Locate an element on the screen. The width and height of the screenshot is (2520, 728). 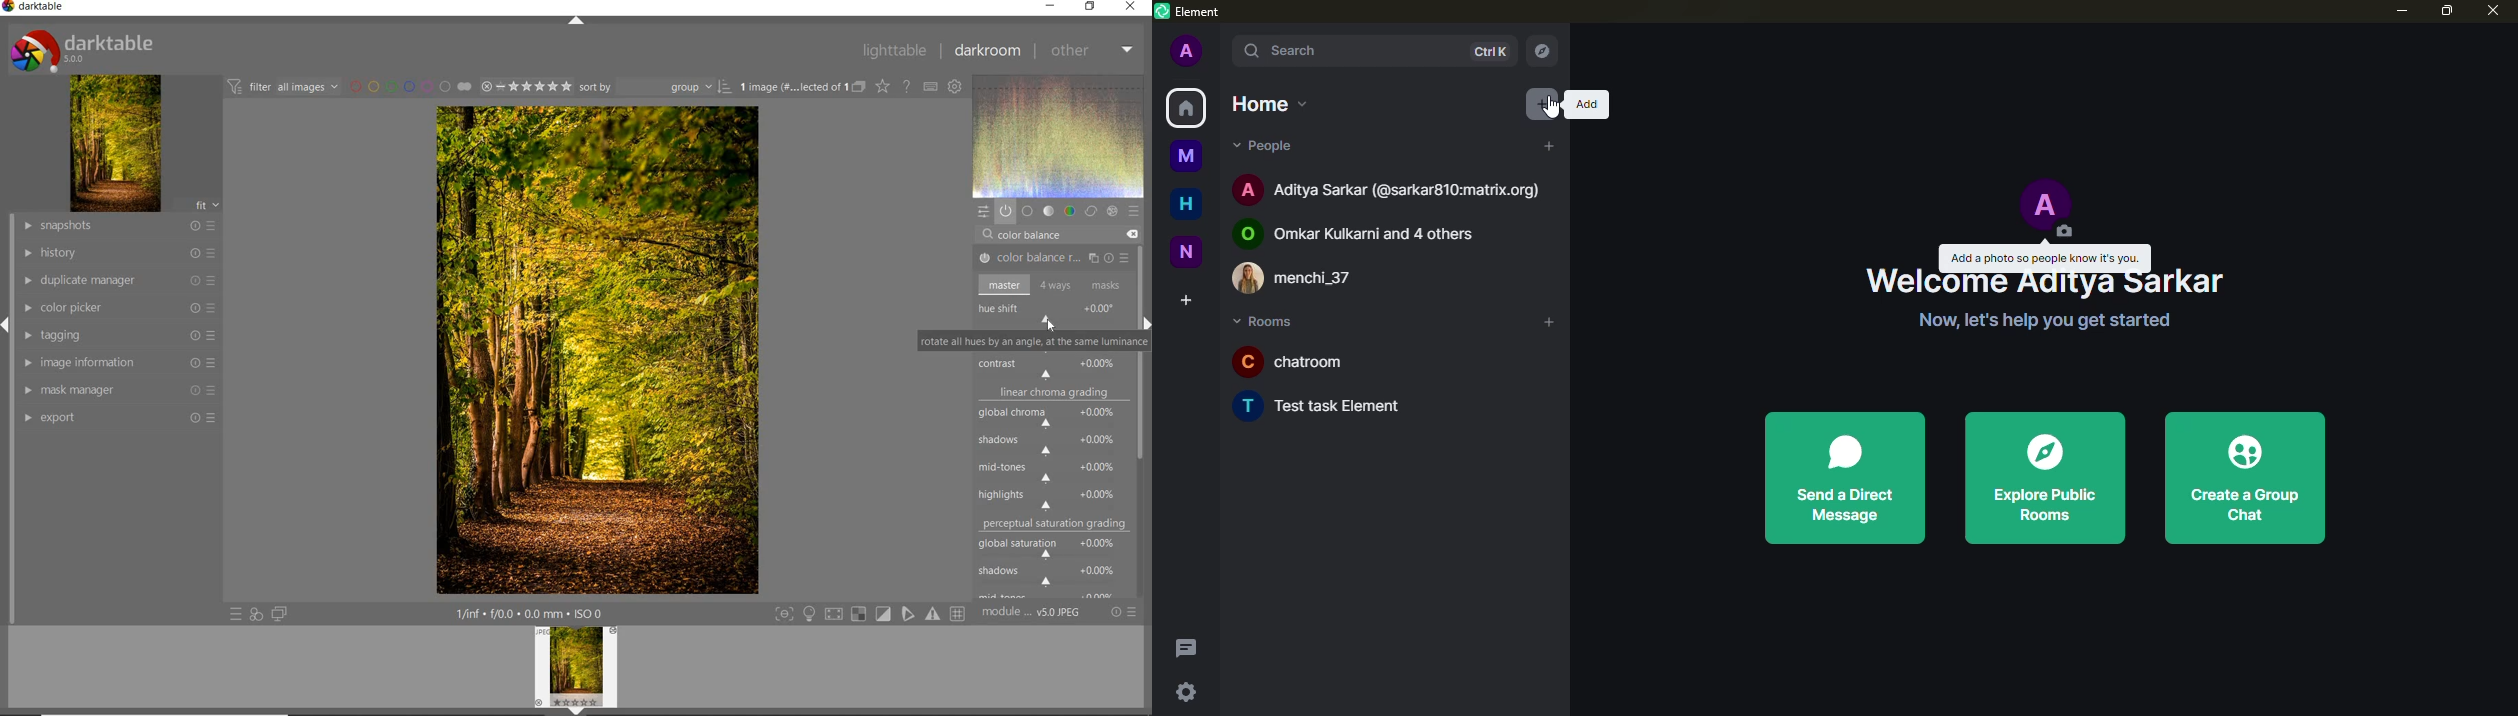
image information is located at coordinates (117, 362).